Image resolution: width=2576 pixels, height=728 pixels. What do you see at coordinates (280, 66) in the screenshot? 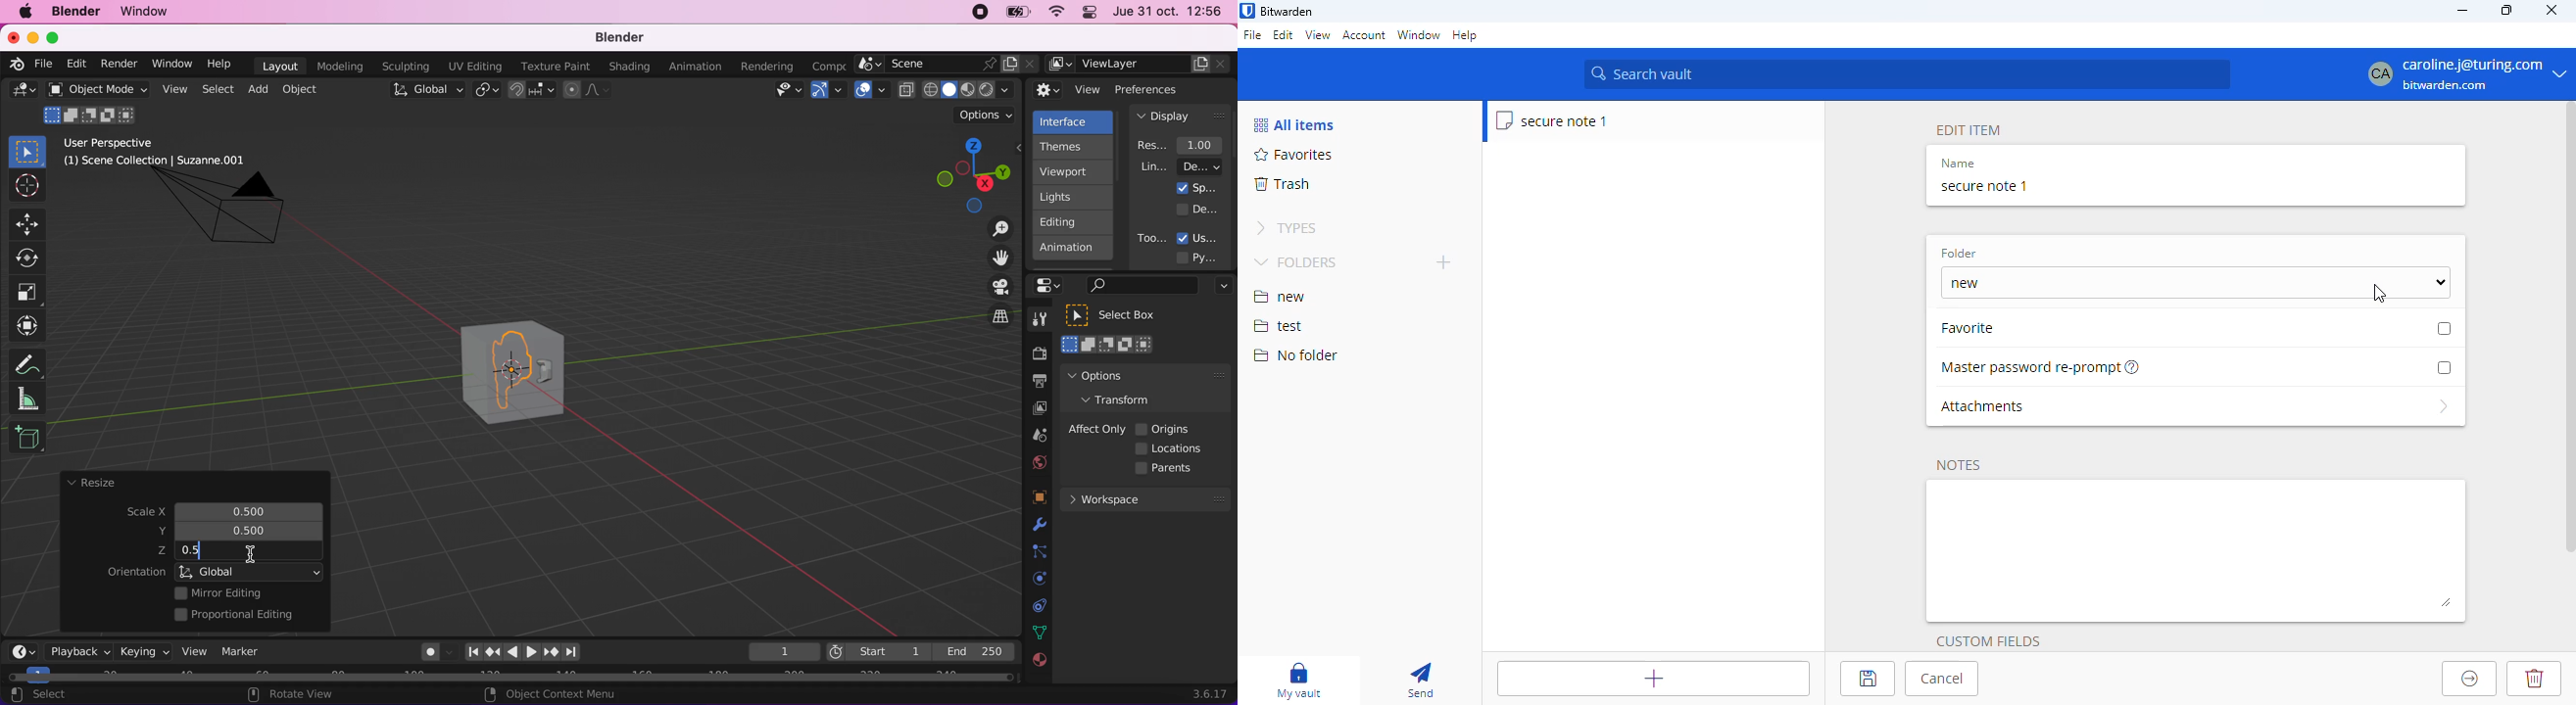
I see `layout` at bounding box center [280, 66].